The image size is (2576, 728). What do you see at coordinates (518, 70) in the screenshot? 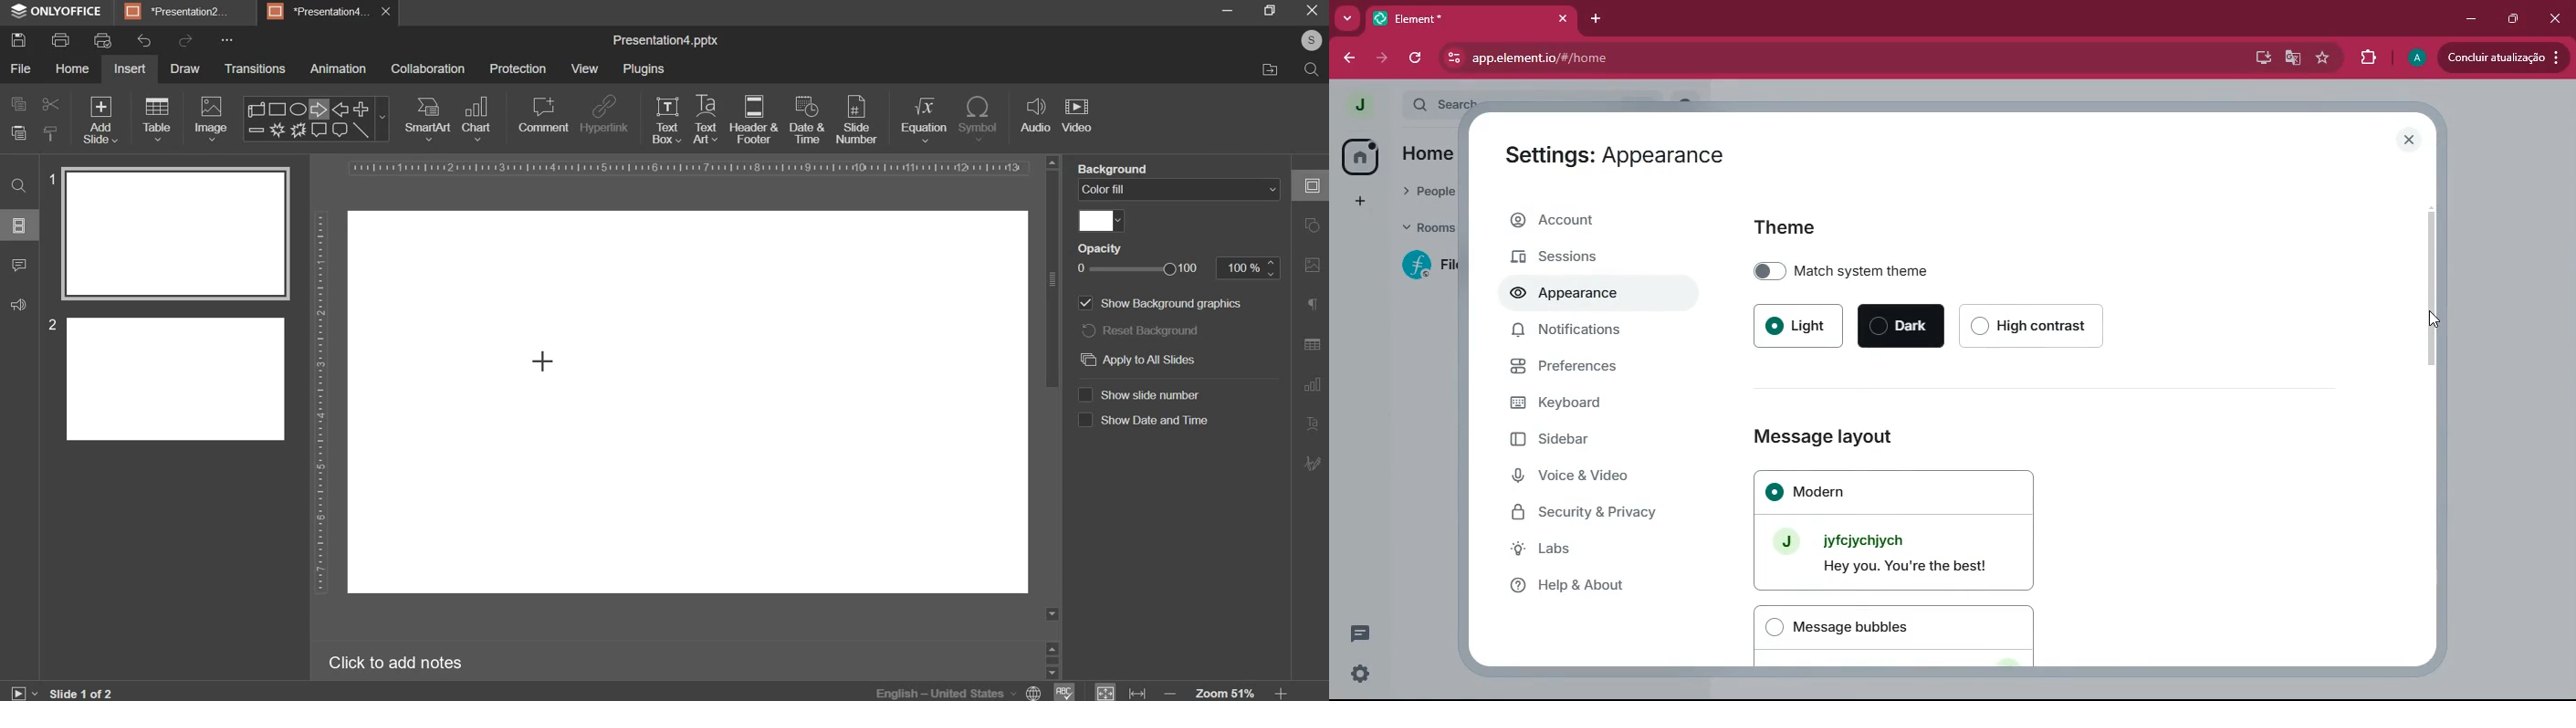
I see `protection` at bounding box center [518, 70].